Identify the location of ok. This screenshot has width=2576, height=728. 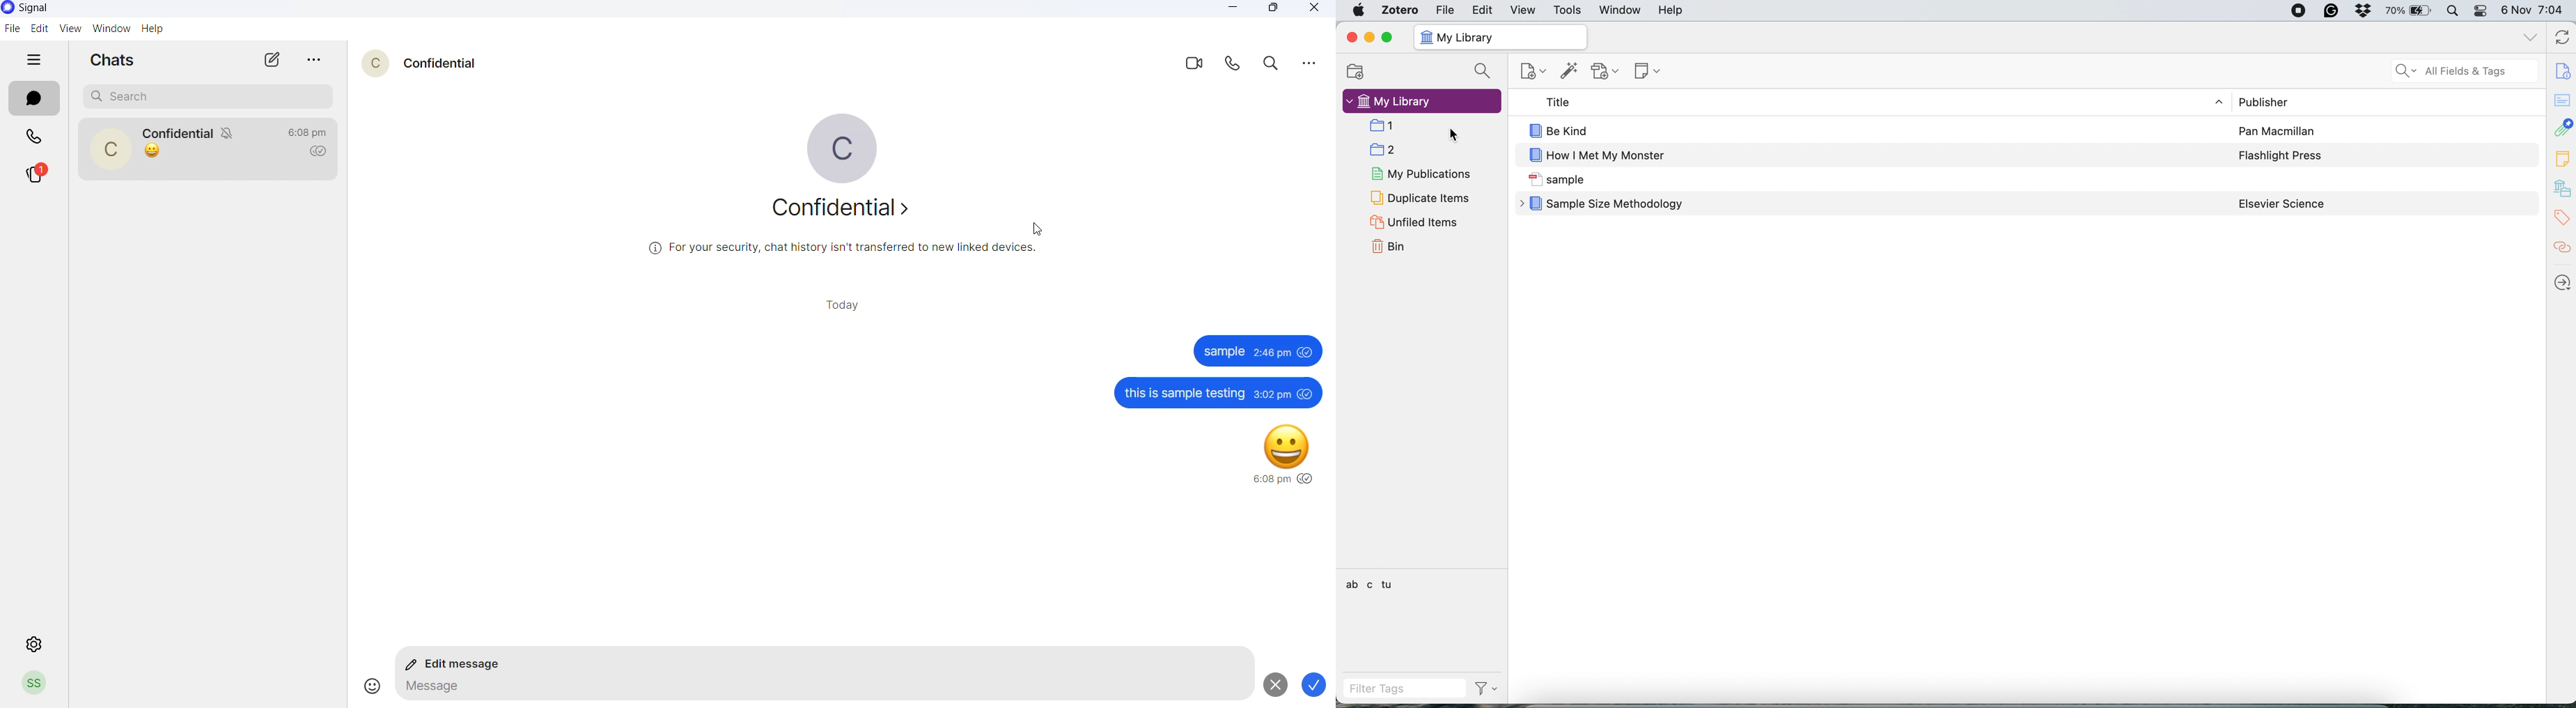
(1318, 686).